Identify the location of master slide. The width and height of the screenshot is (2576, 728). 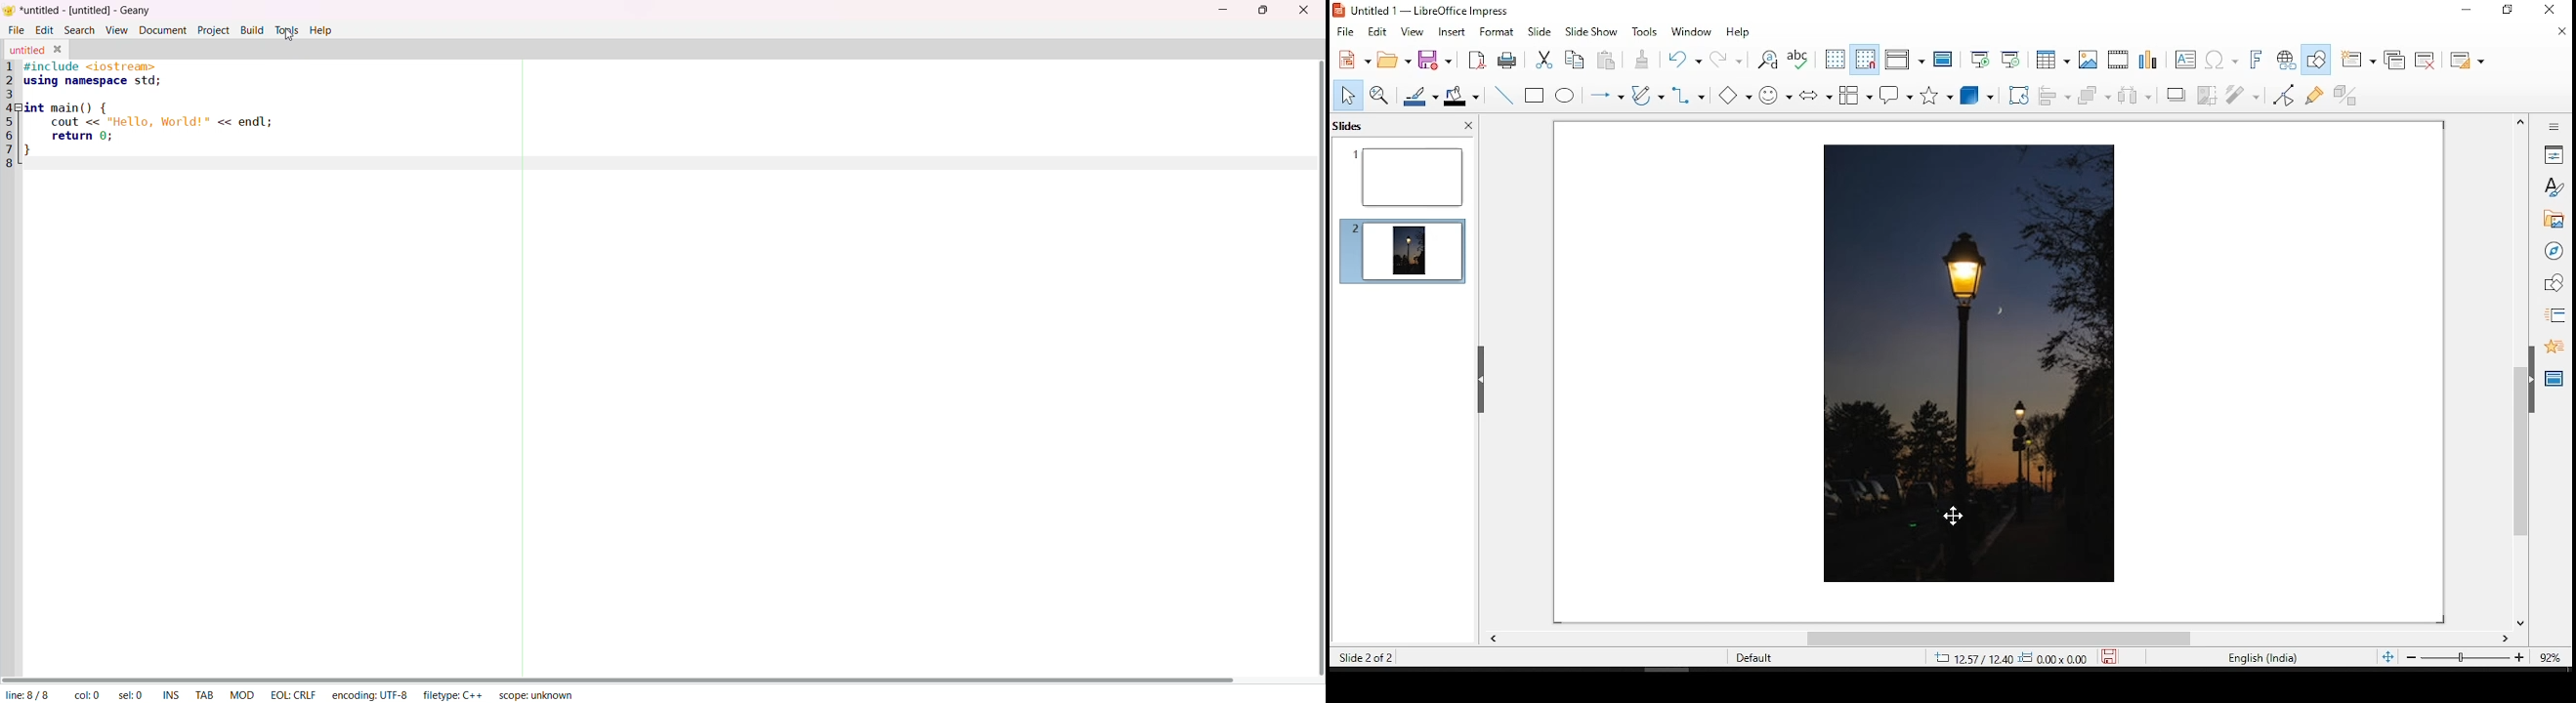
(1946, 59).